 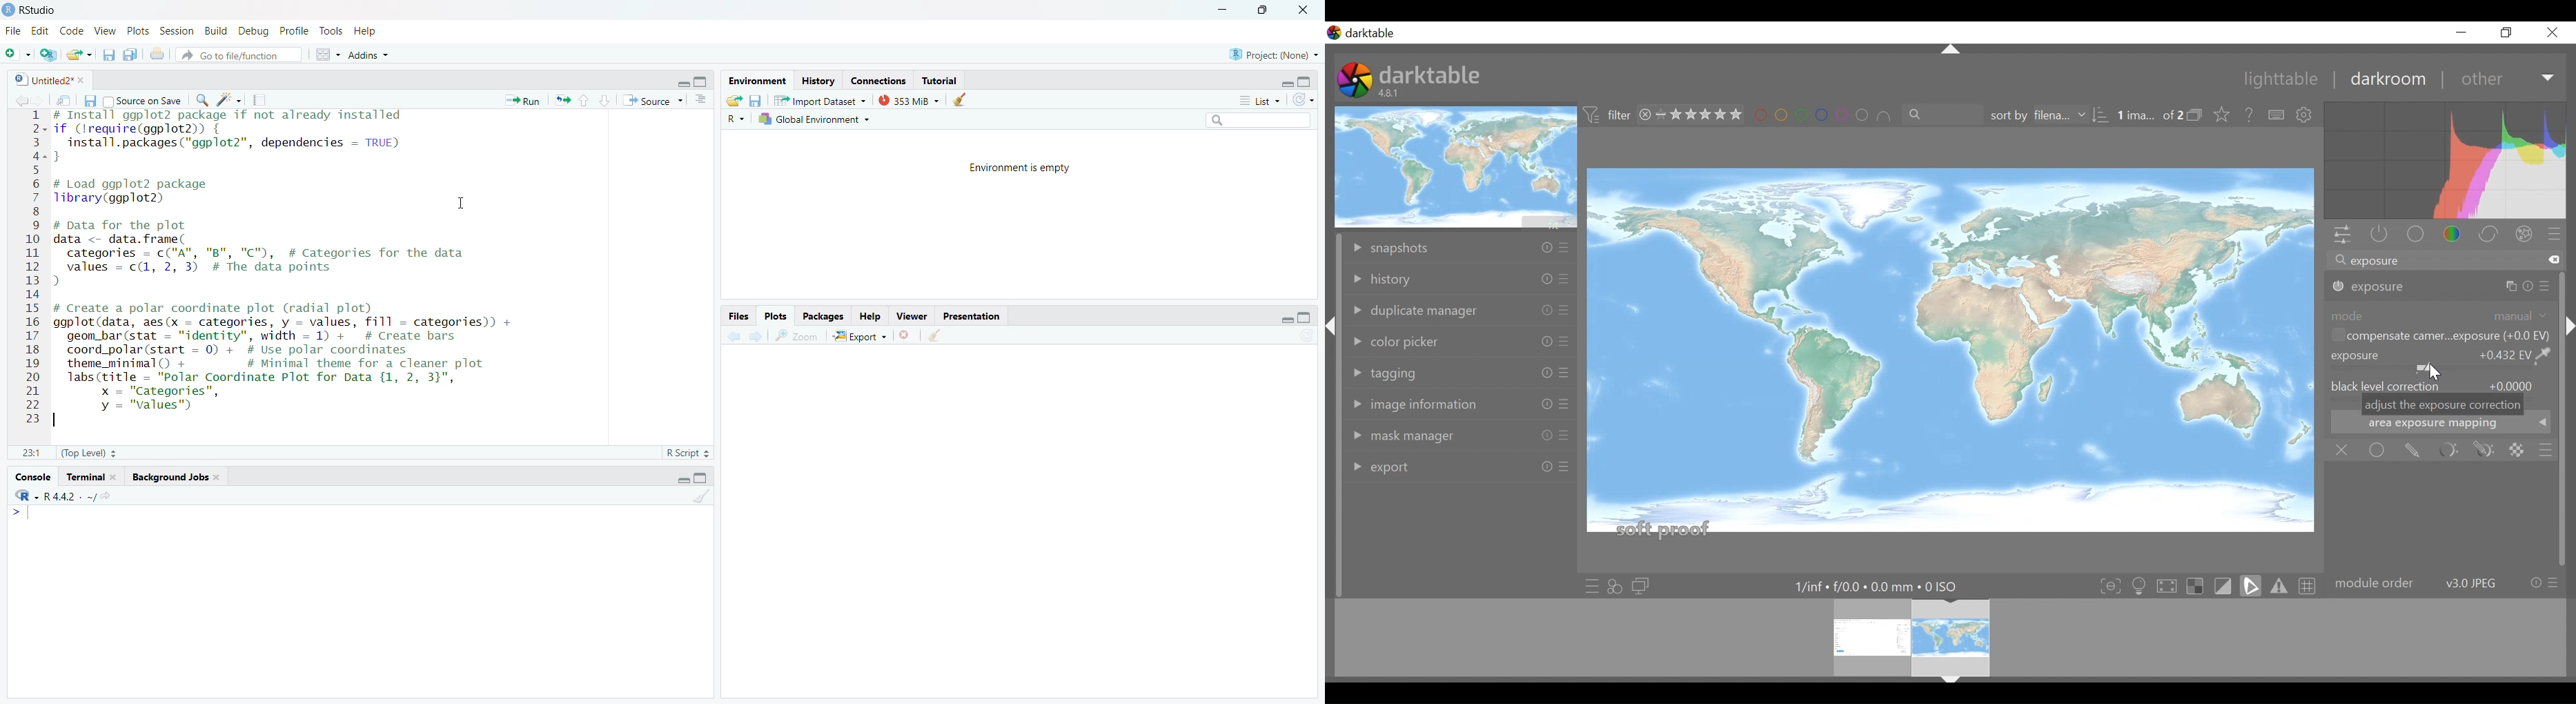 What do you see at coordinates (678, 82) in the screenshot?
I see `close r script` at bounding box center [678, 82].